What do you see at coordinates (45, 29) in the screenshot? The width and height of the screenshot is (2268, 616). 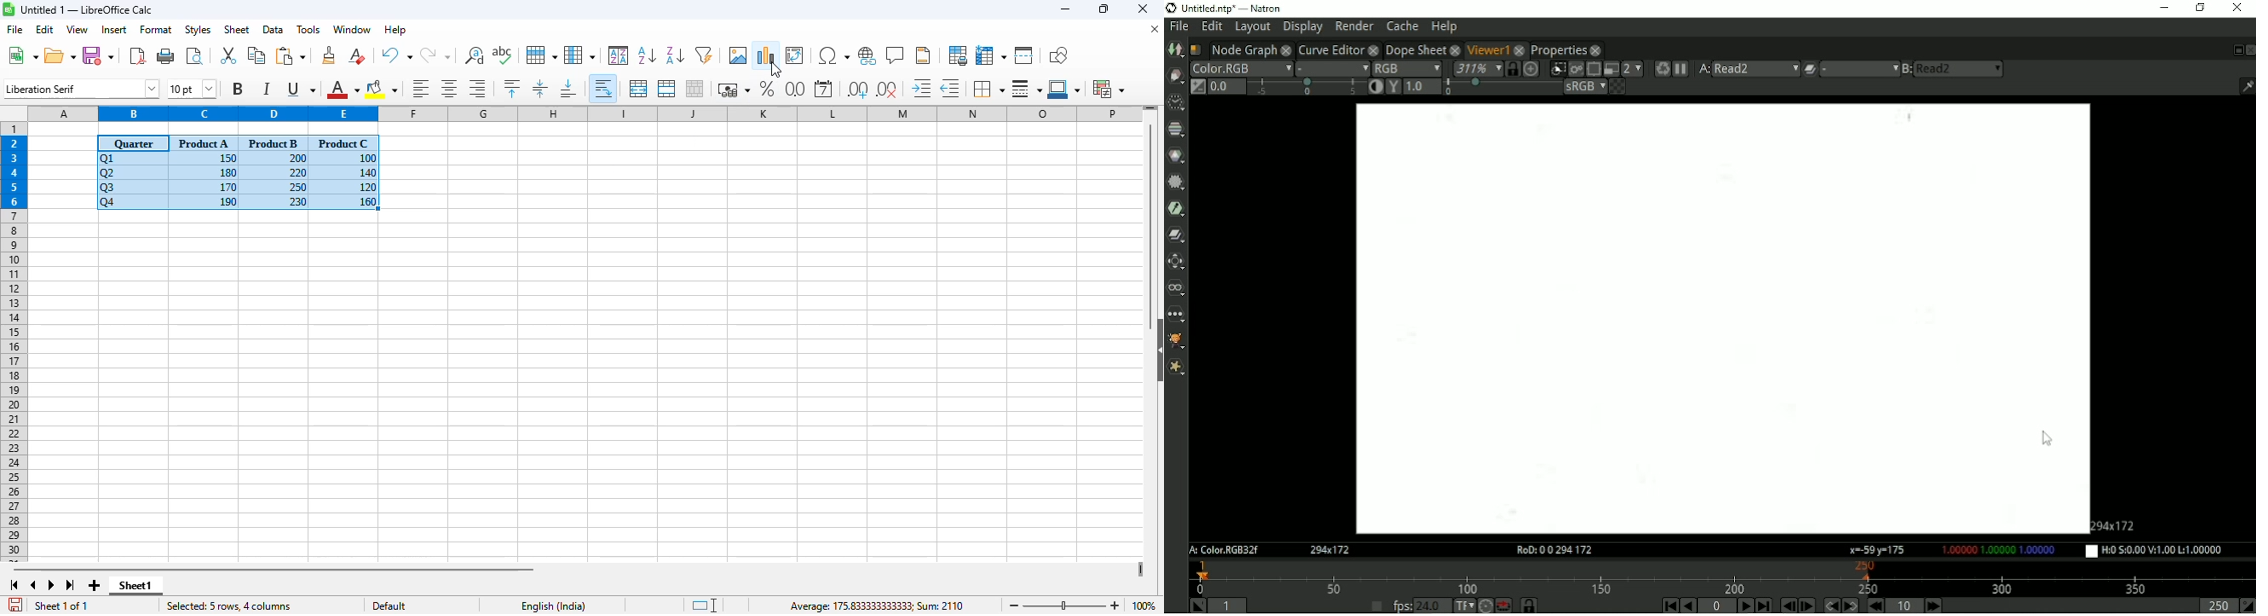 I see `edit` at bounding box center [45, 29].